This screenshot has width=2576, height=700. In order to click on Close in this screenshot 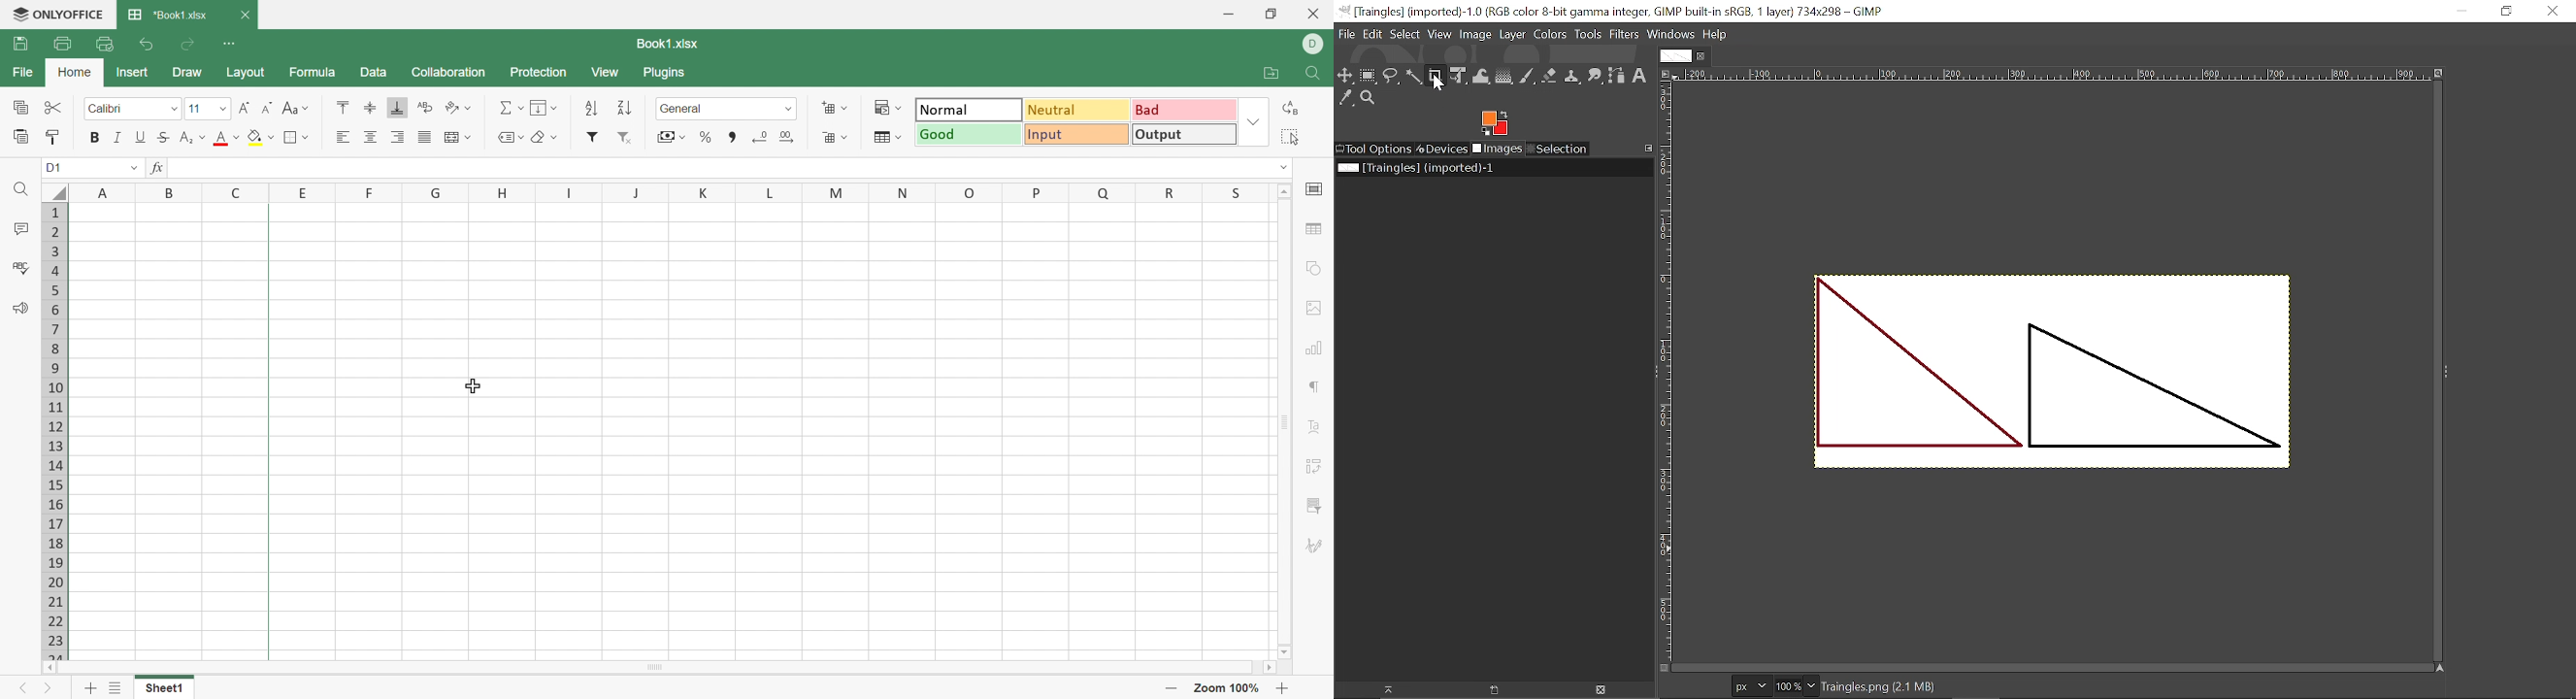, I will do `click(2553, 14)`.